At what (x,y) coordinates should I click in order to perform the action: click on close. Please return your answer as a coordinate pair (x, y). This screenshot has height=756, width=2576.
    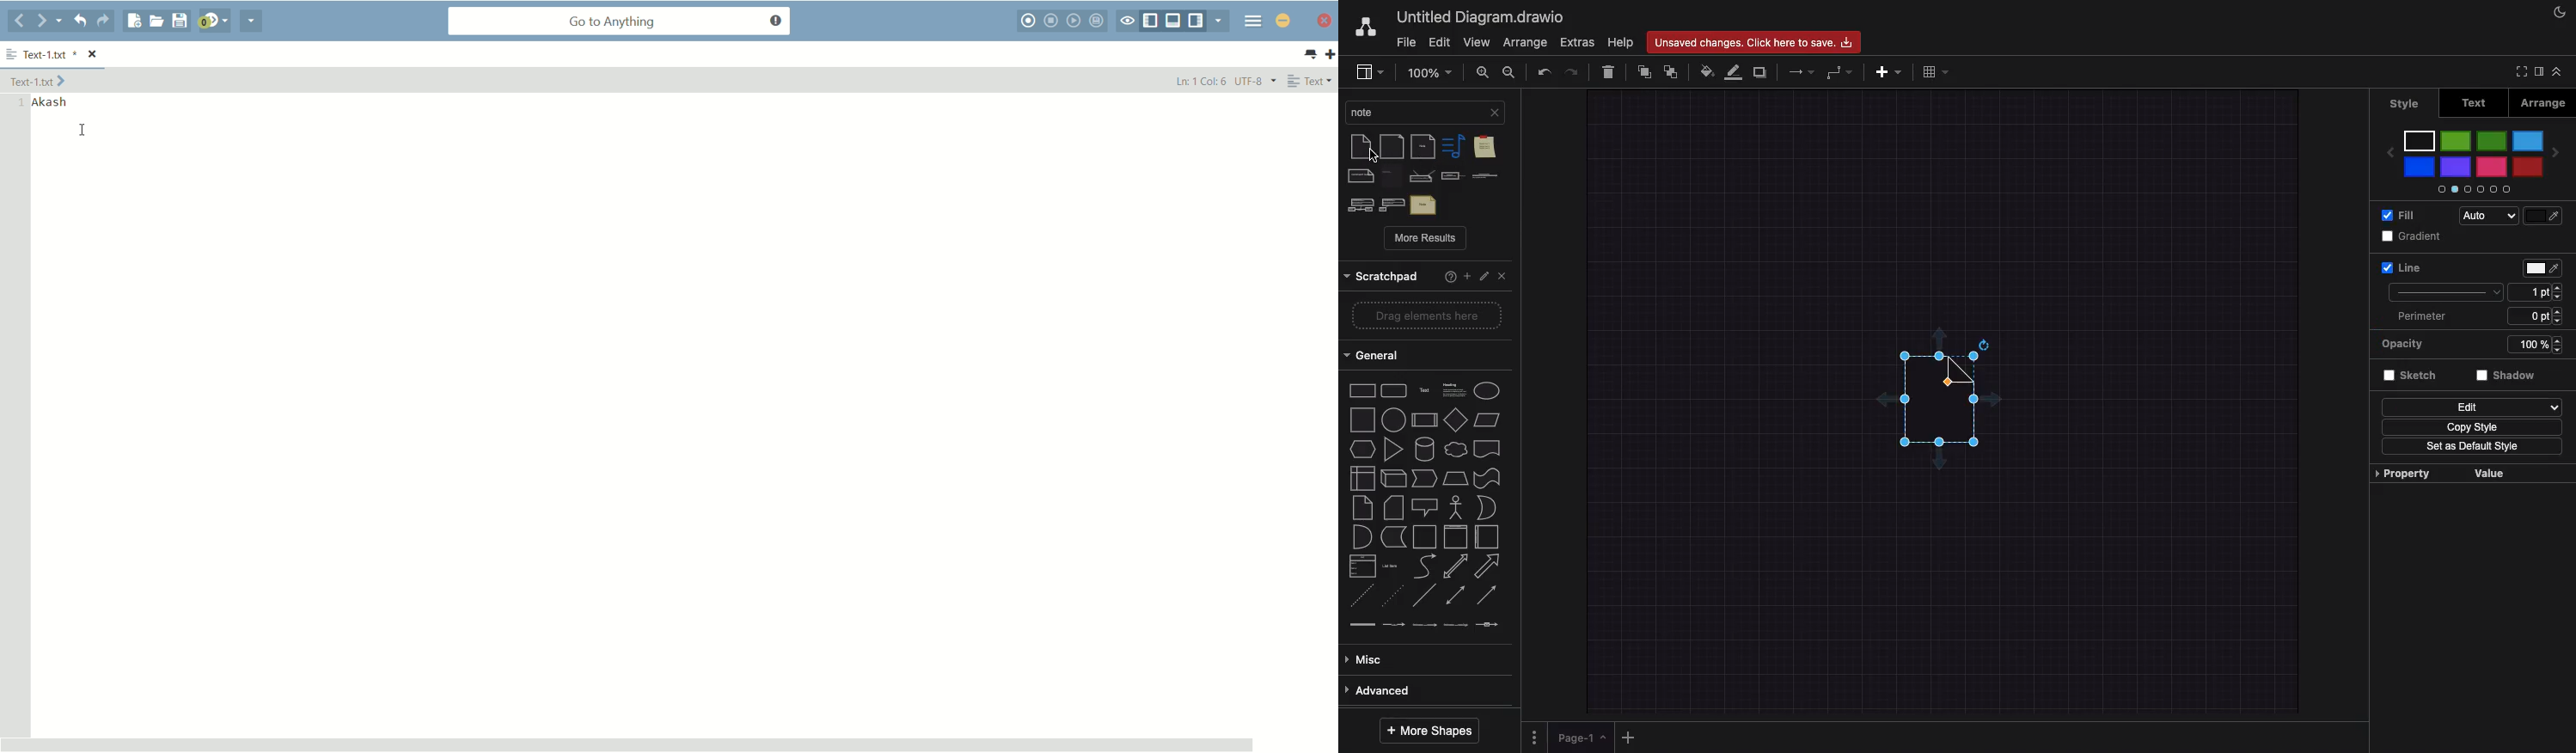
    Looking at the image, I should click on (1505, 278).